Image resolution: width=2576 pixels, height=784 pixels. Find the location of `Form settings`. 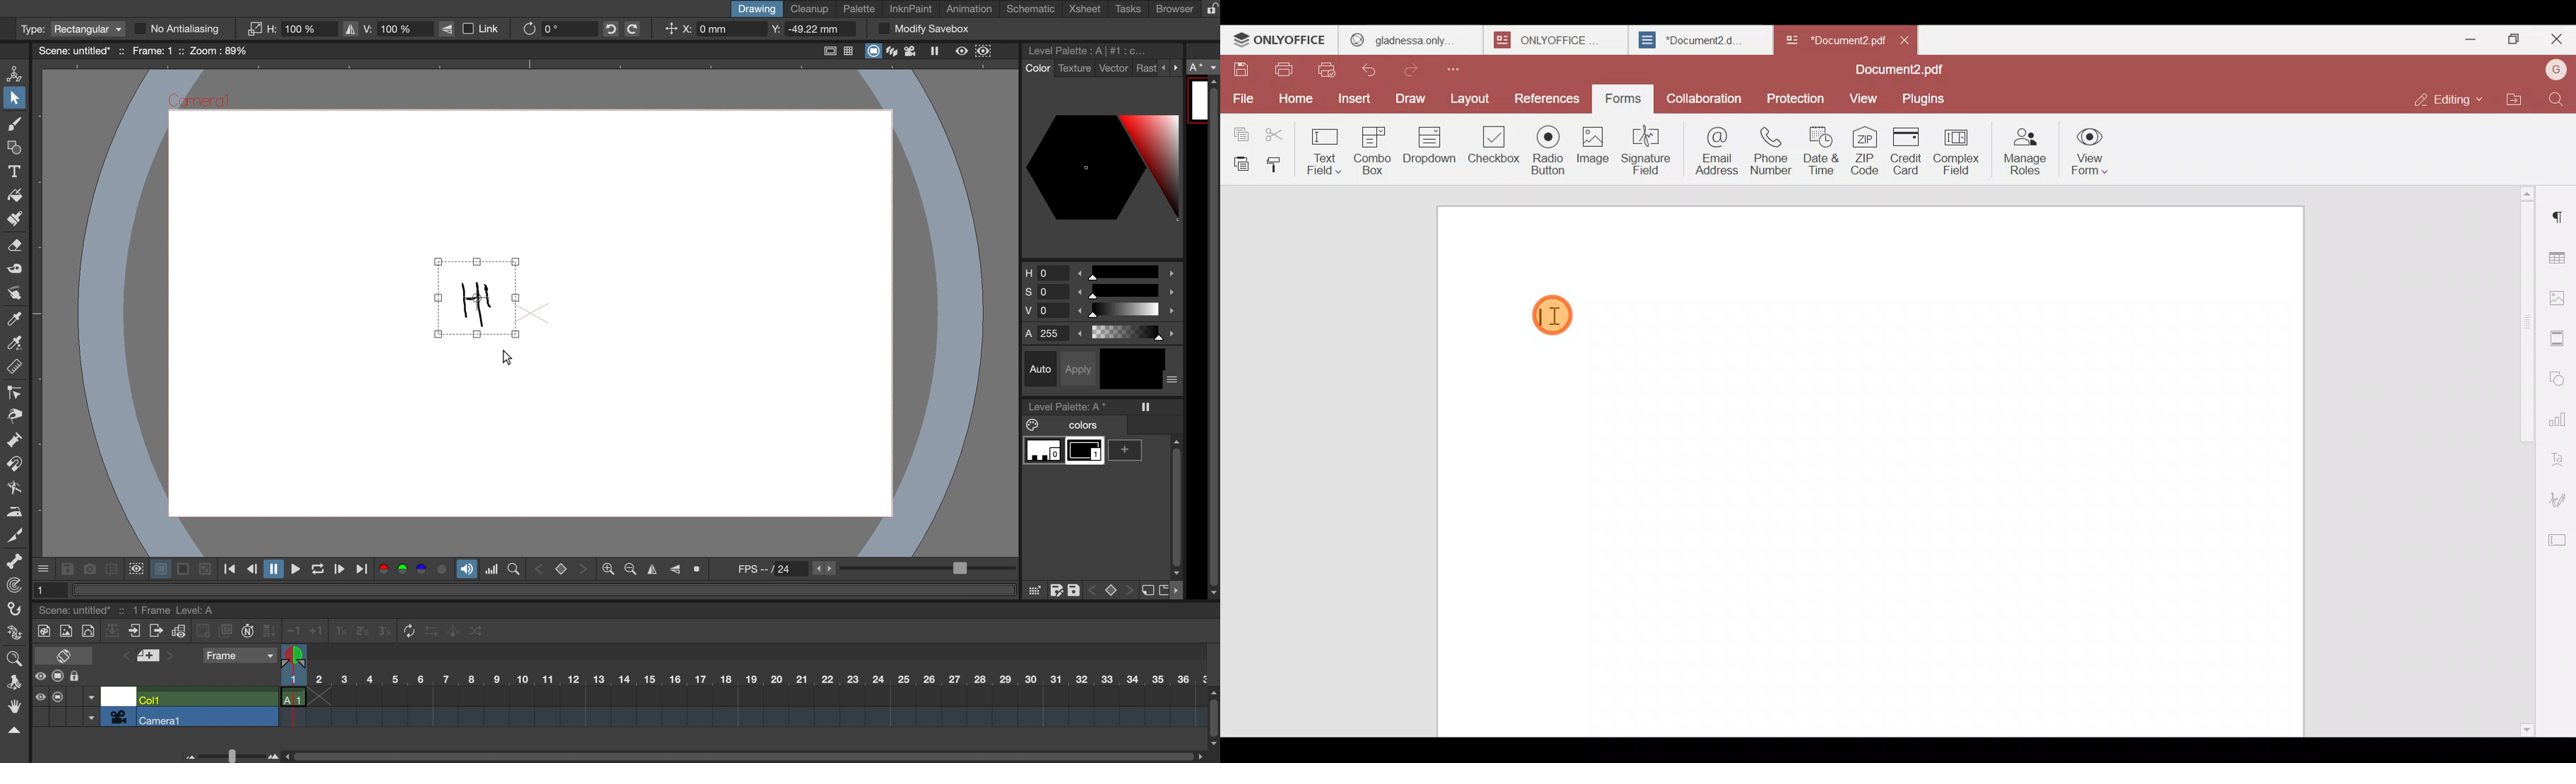

Form settings is located at coordinates (2556, 538).